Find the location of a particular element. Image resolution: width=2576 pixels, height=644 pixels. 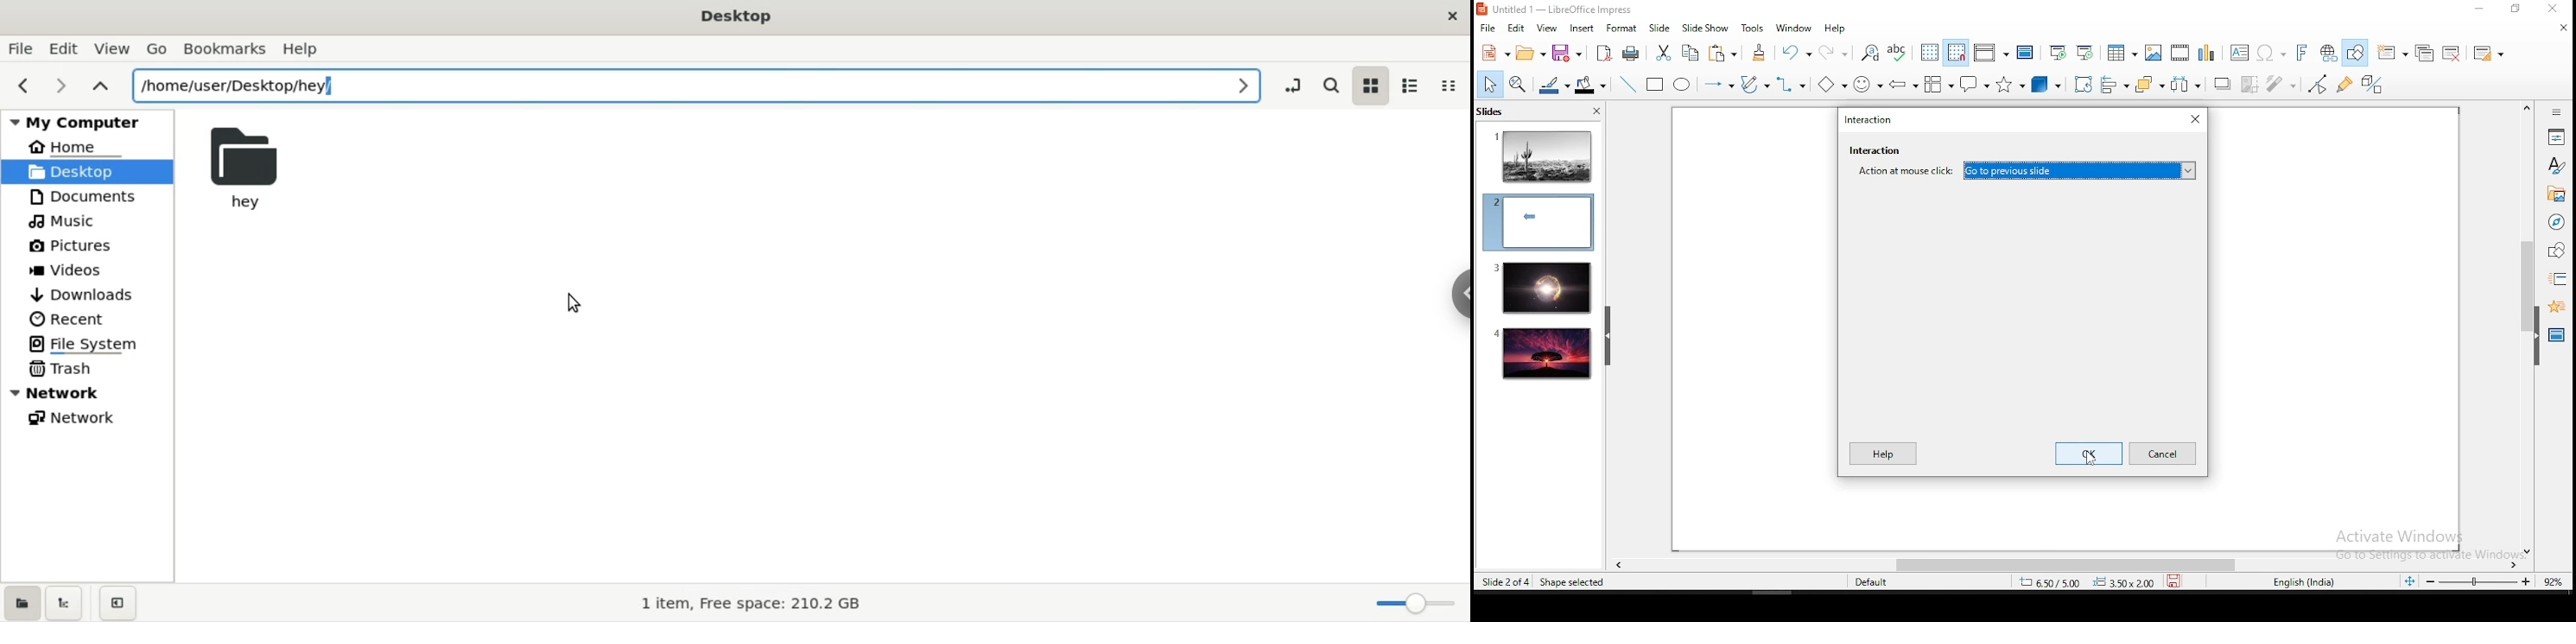

basic shapes is located at coordinates (1829, 85).